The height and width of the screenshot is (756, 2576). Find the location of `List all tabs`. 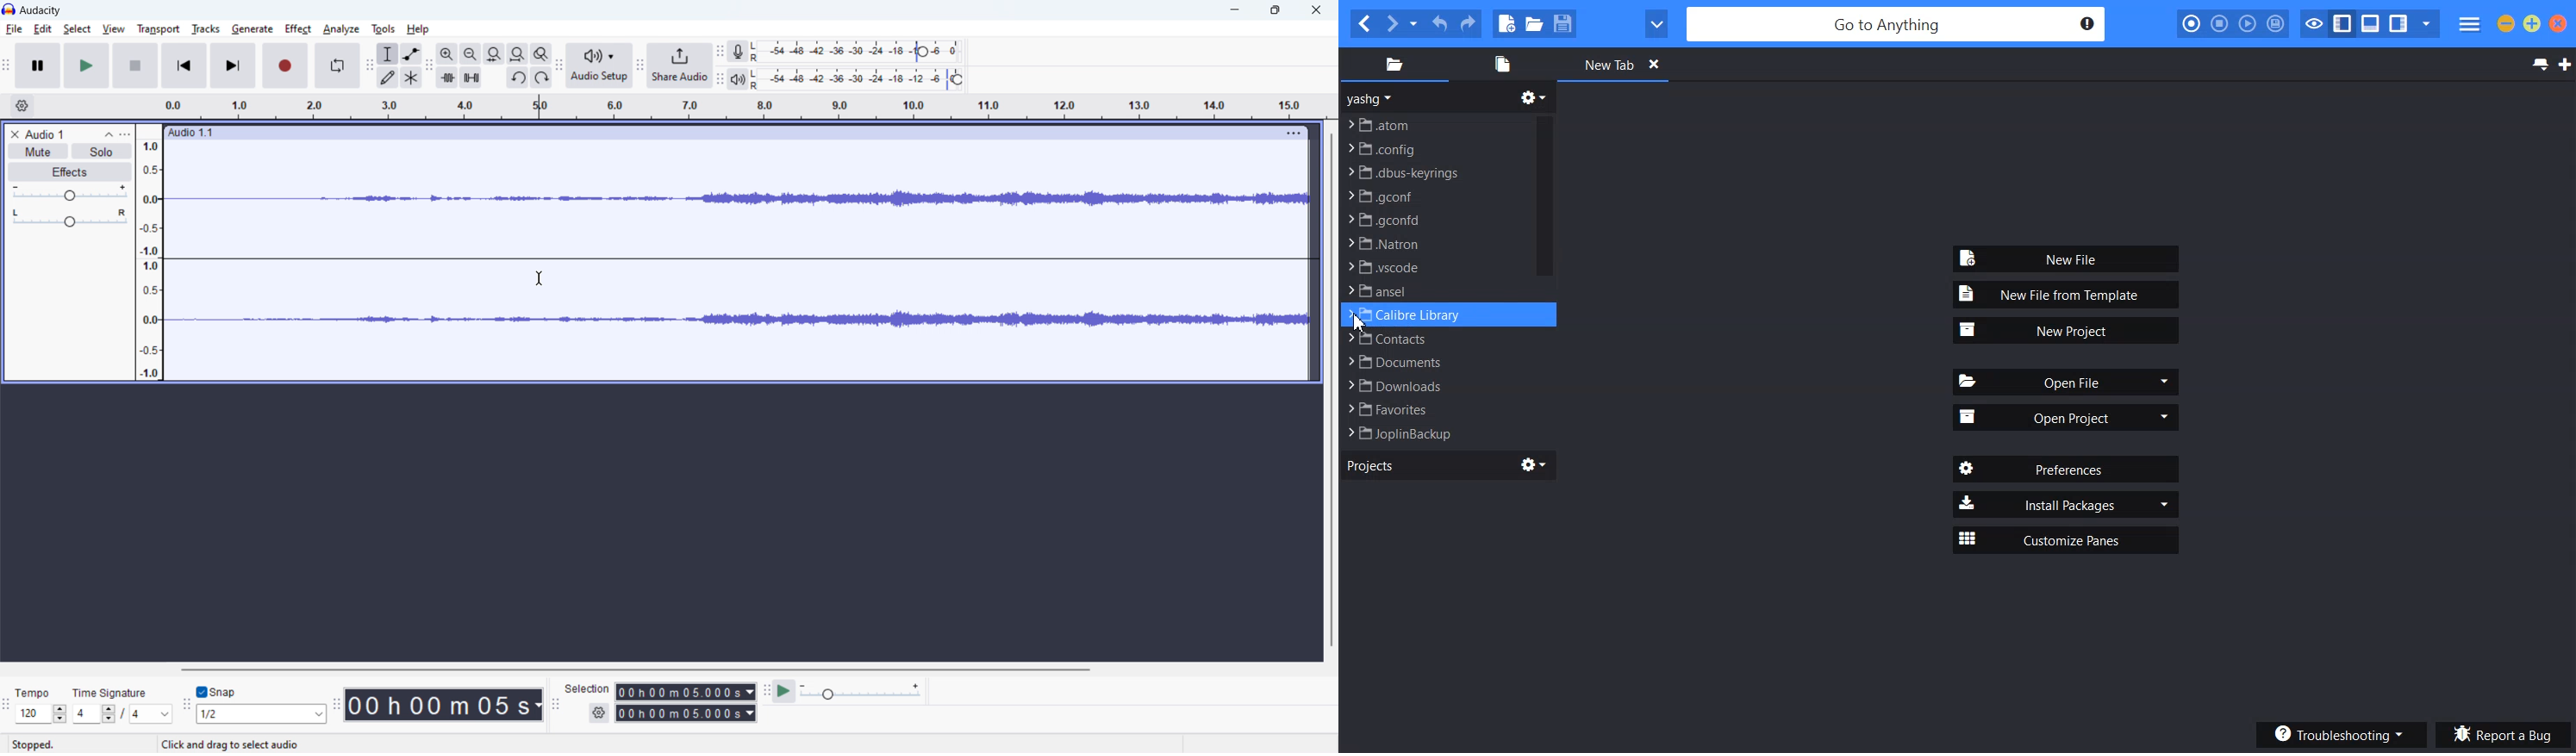

List all tabs is located at coordinates (2538, 65).